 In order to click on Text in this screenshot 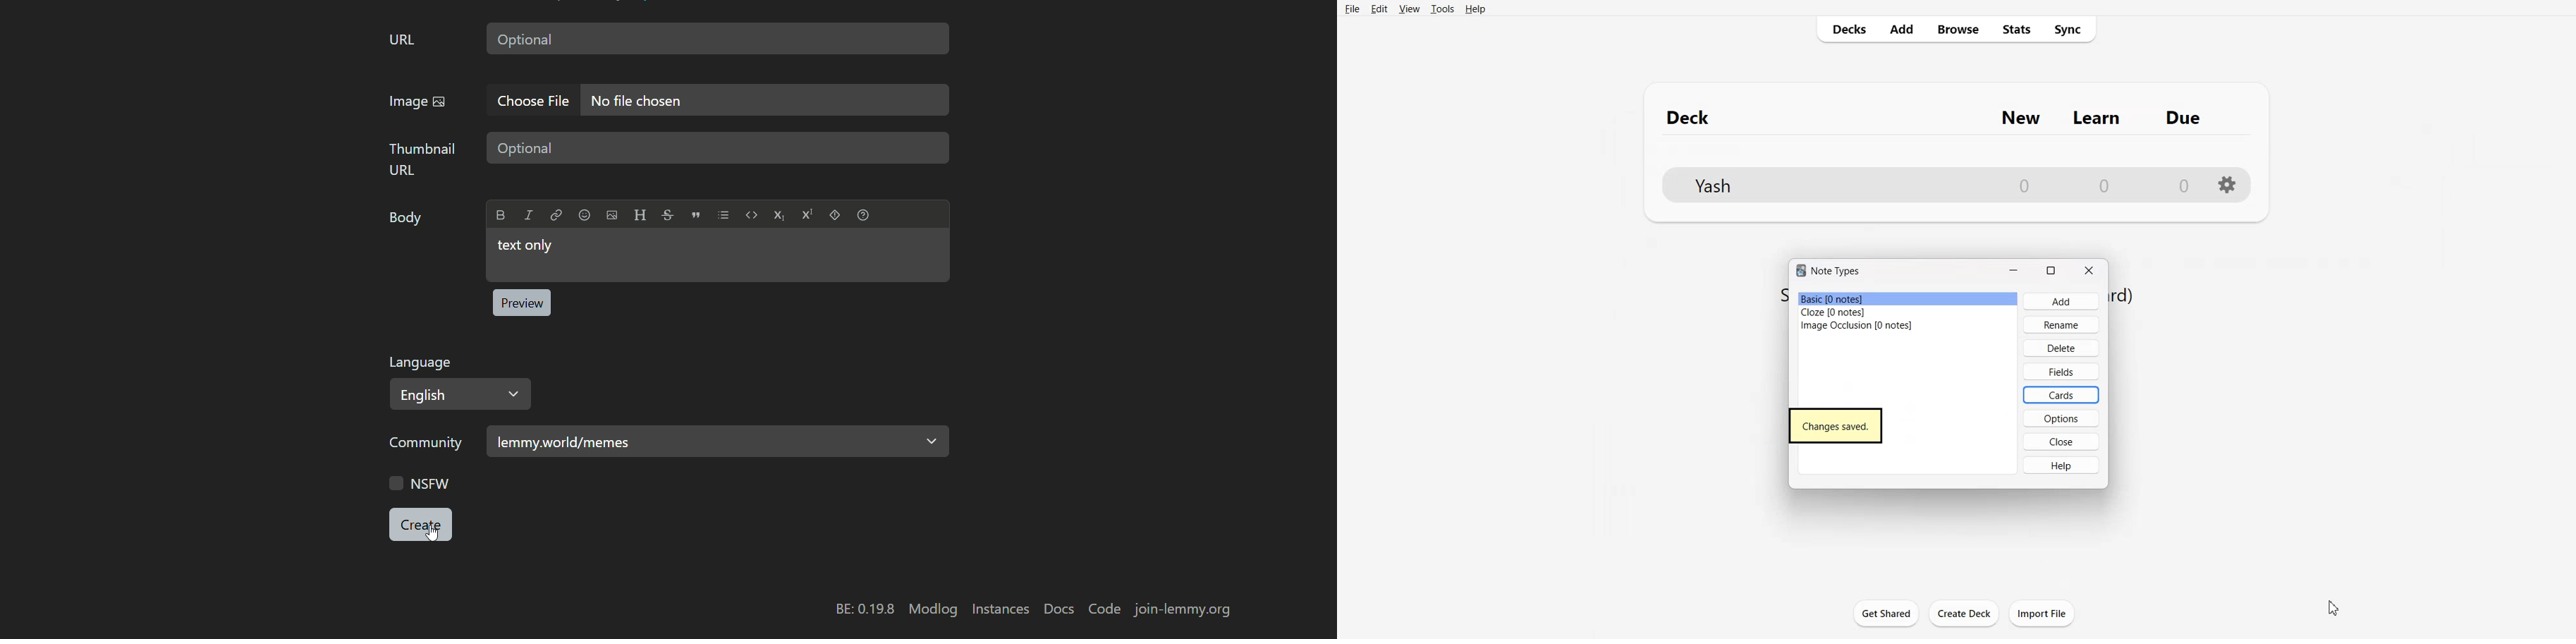, I will do `click(1828, 271)`.